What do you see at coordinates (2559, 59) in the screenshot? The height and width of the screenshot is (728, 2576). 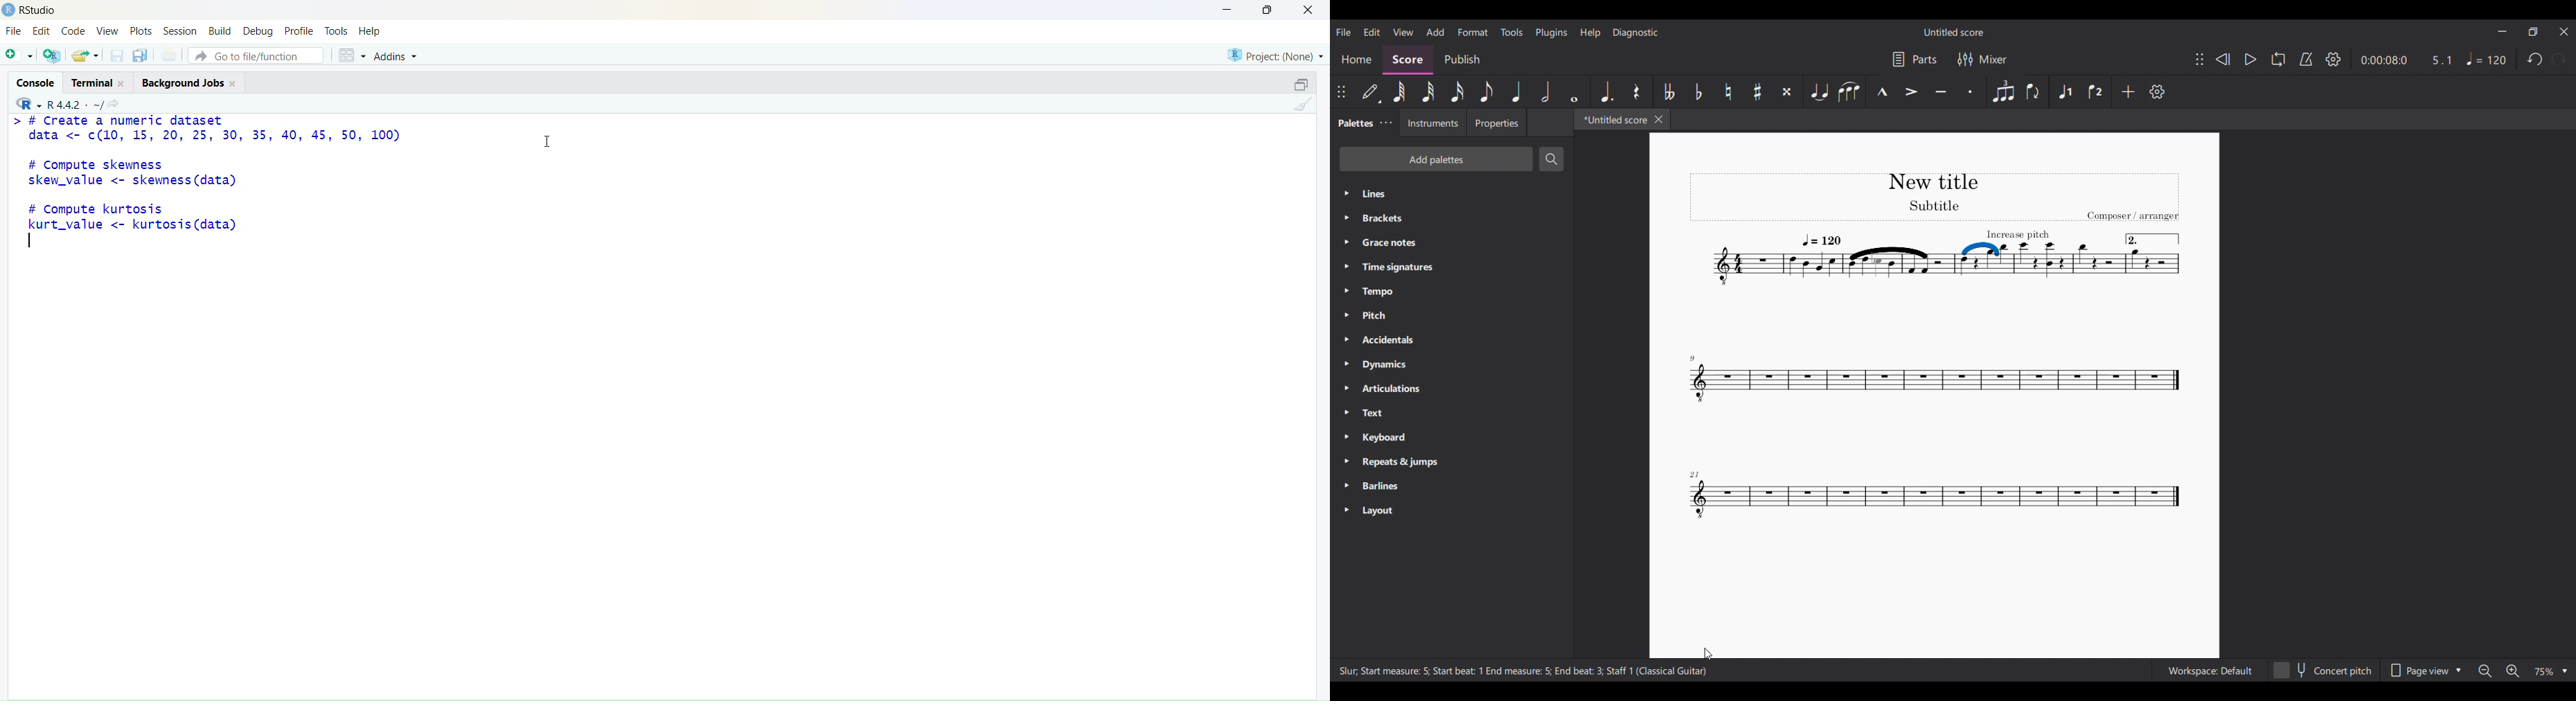 I see `Redo` at bounding box center [2559, 59].